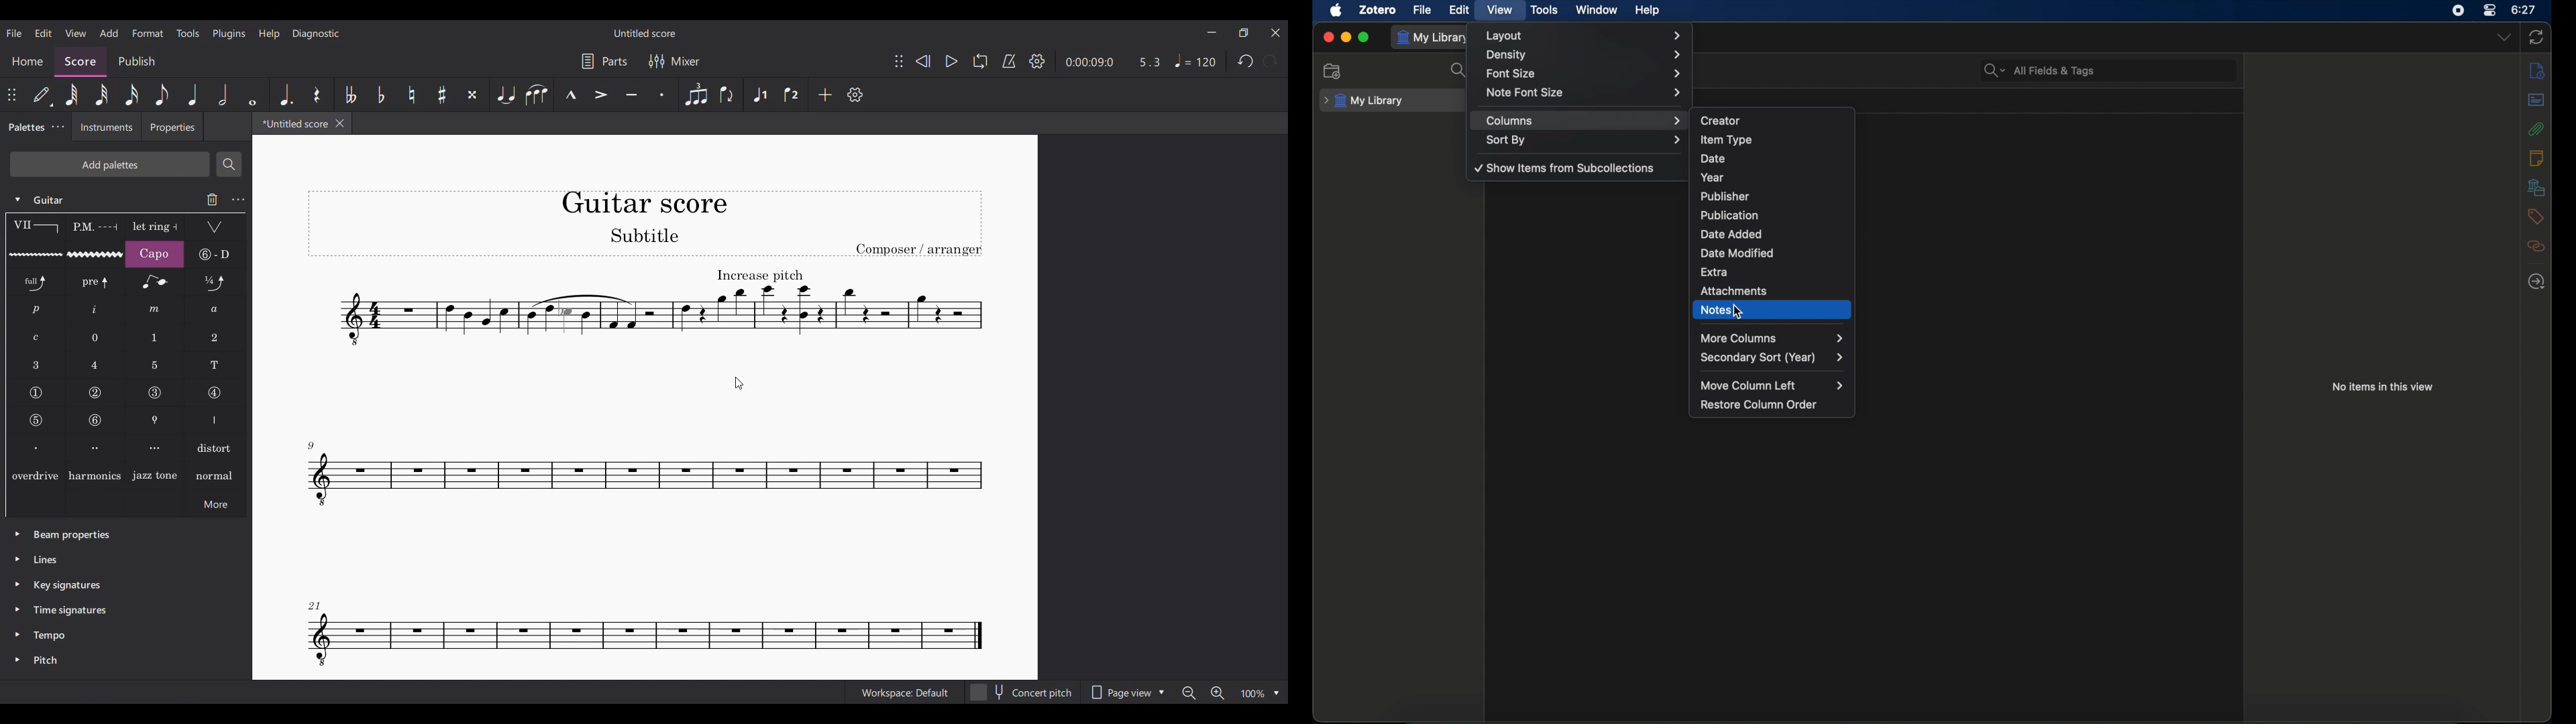 The height and width of the screenshot is (728, 2576). I want to click on Slight bend, so click(215, 282).